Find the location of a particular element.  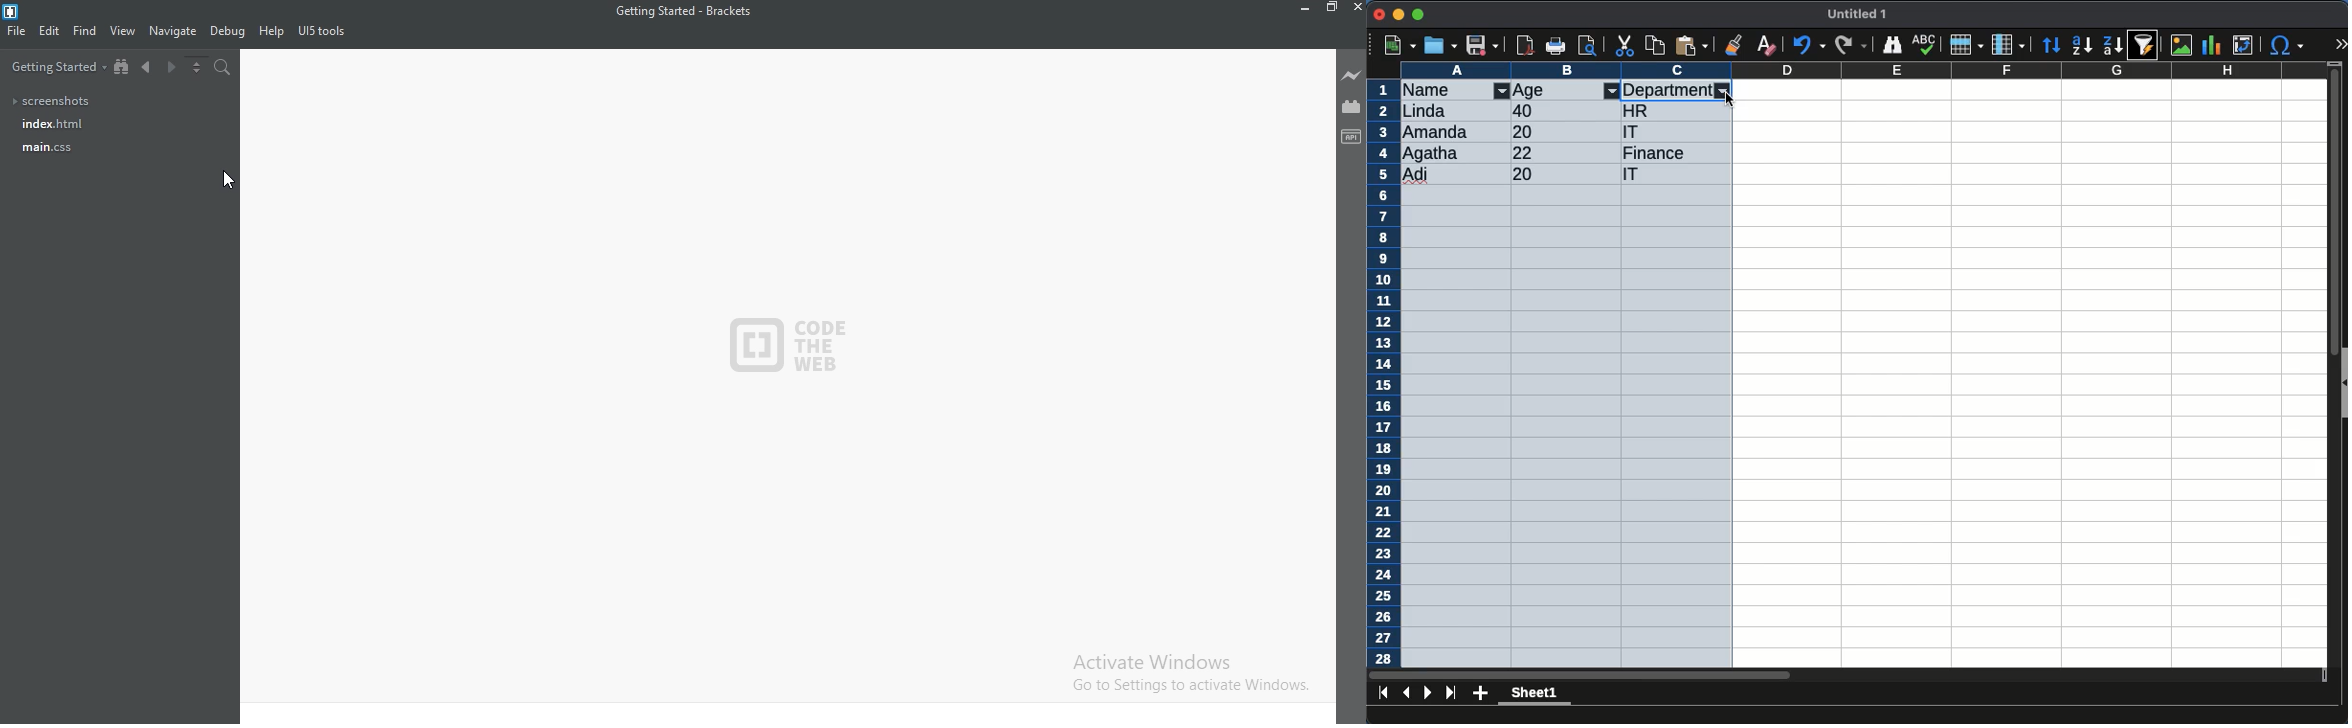

clone formatting is located at coordinates (1736, 44).